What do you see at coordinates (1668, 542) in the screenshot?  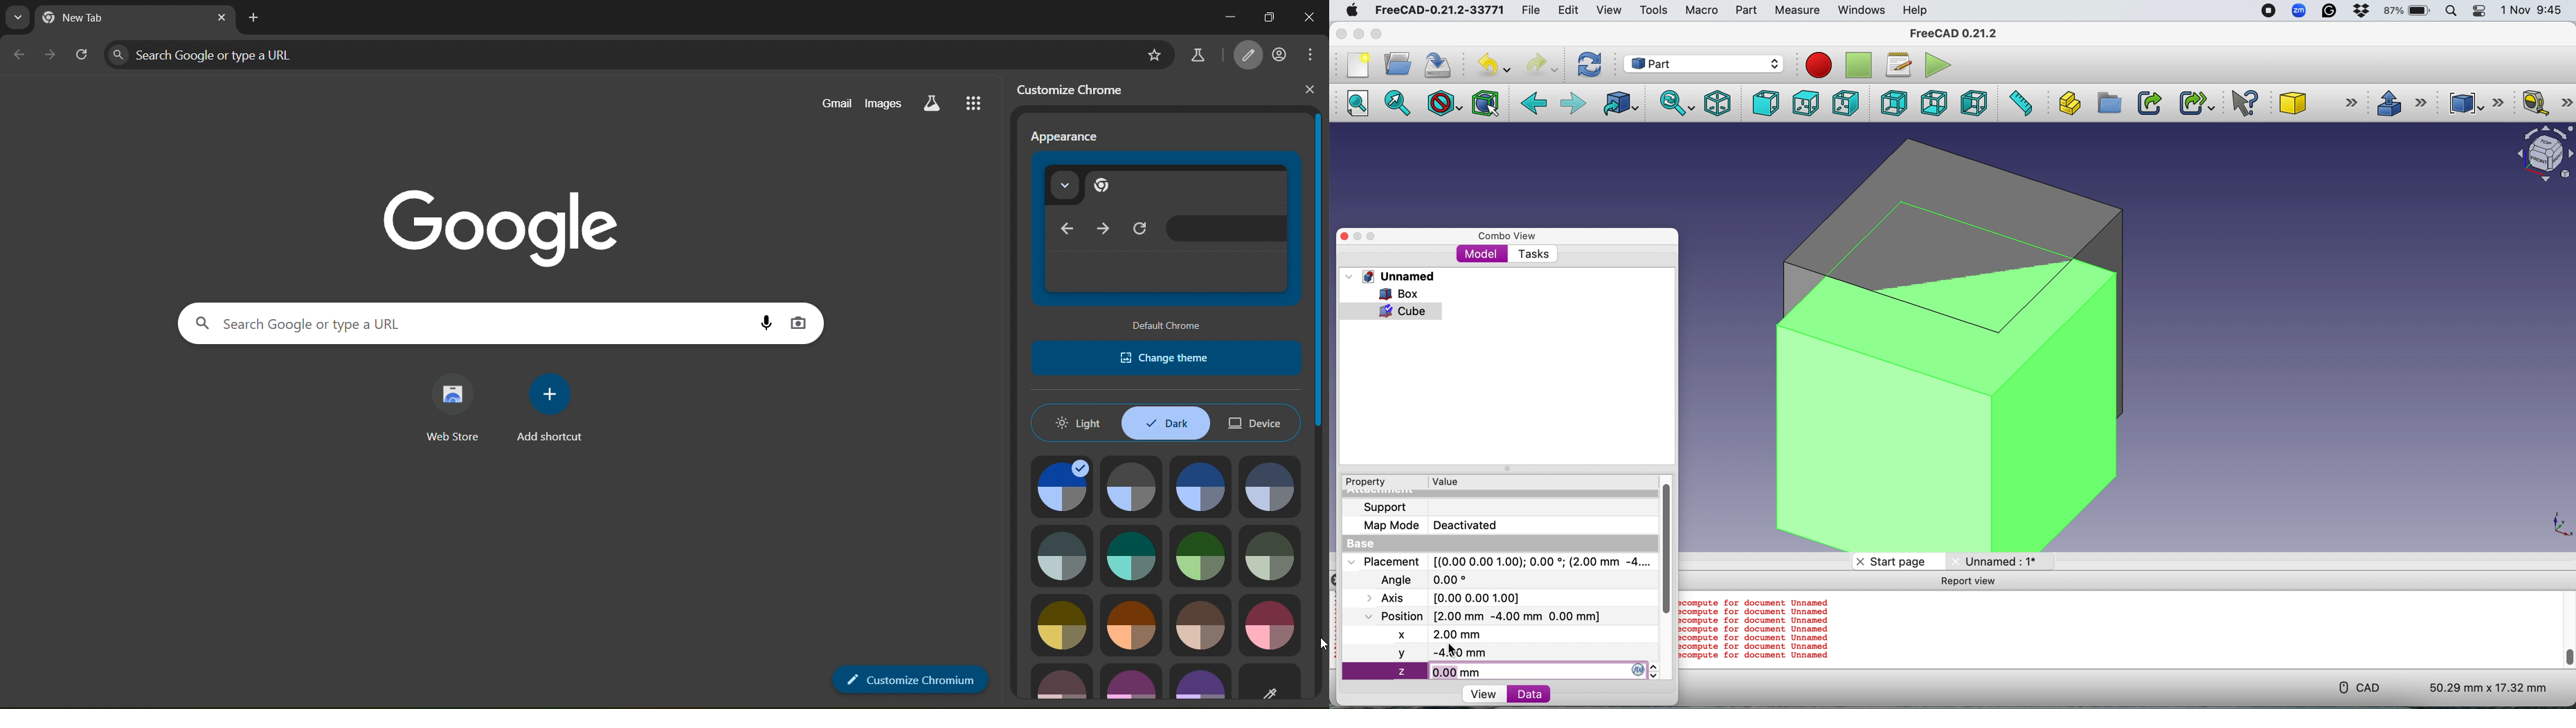 I see `vertical scroll bar` at bounding box center [1668, 542].